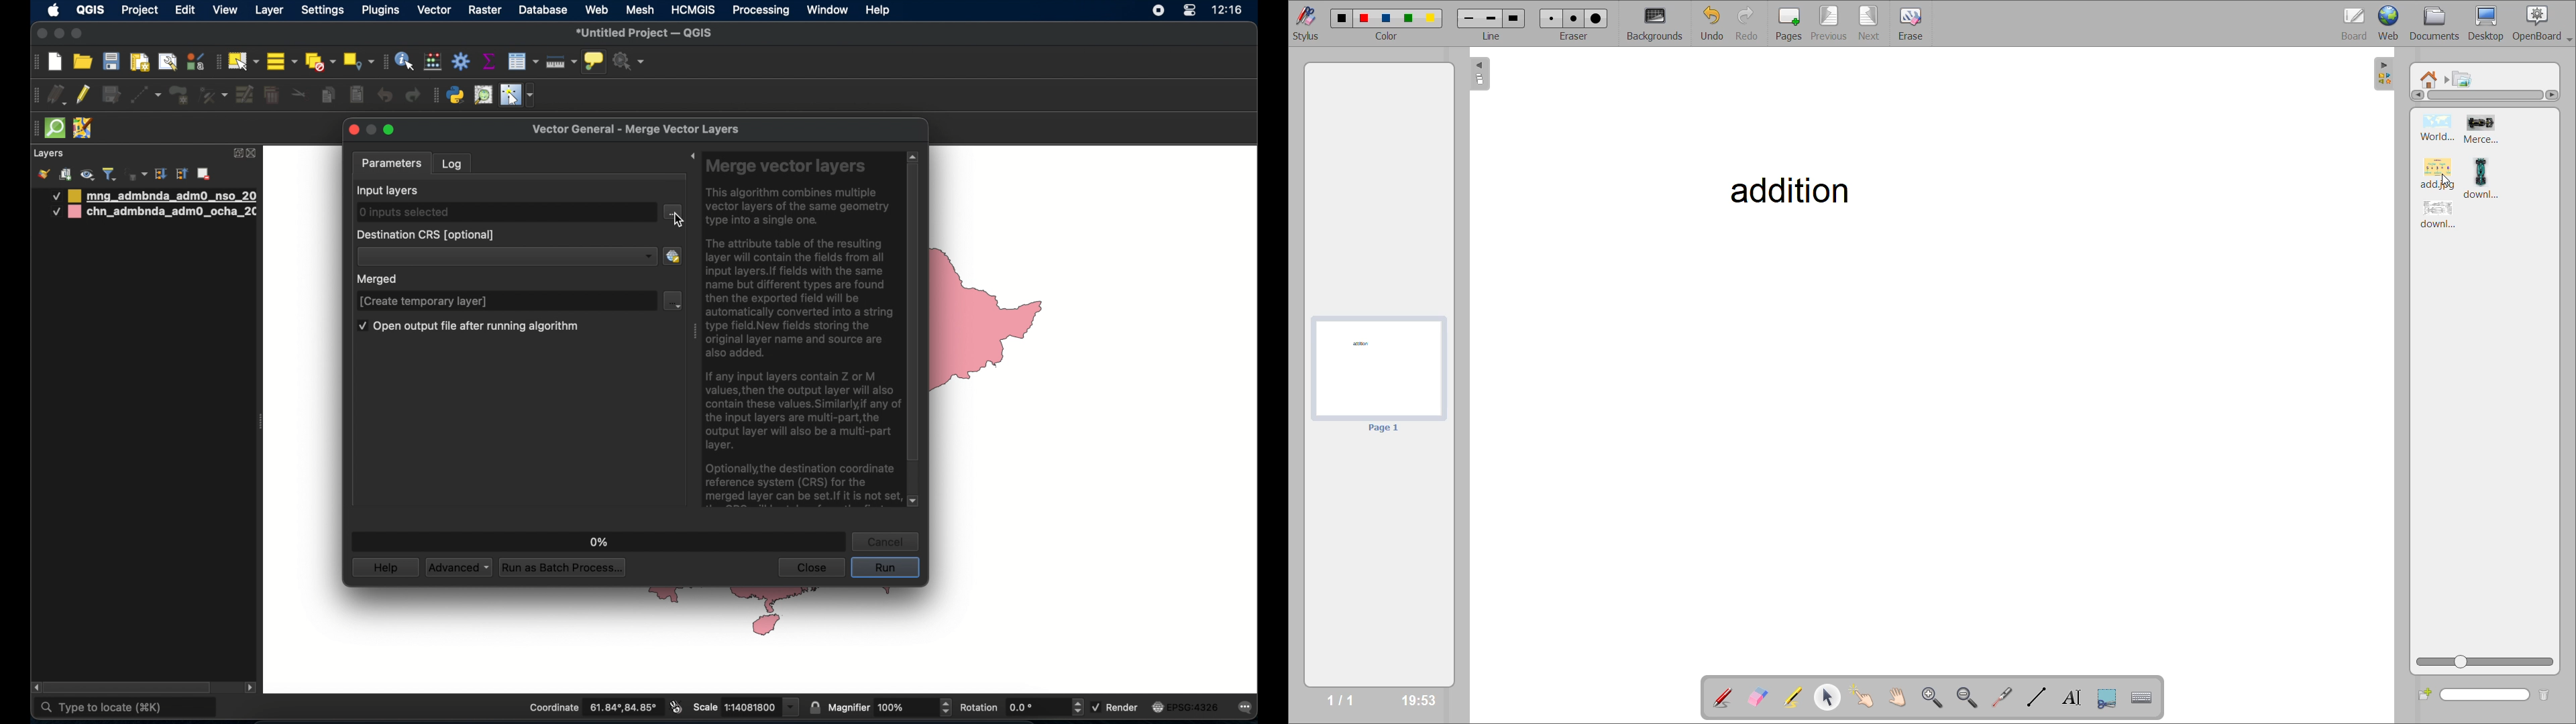 The width and height of the screenshot is (2576, 728). What do you see at coordinates (403, 213) in the screenshot?
I see `0 inputs selected` at bounding box center [403, 213].